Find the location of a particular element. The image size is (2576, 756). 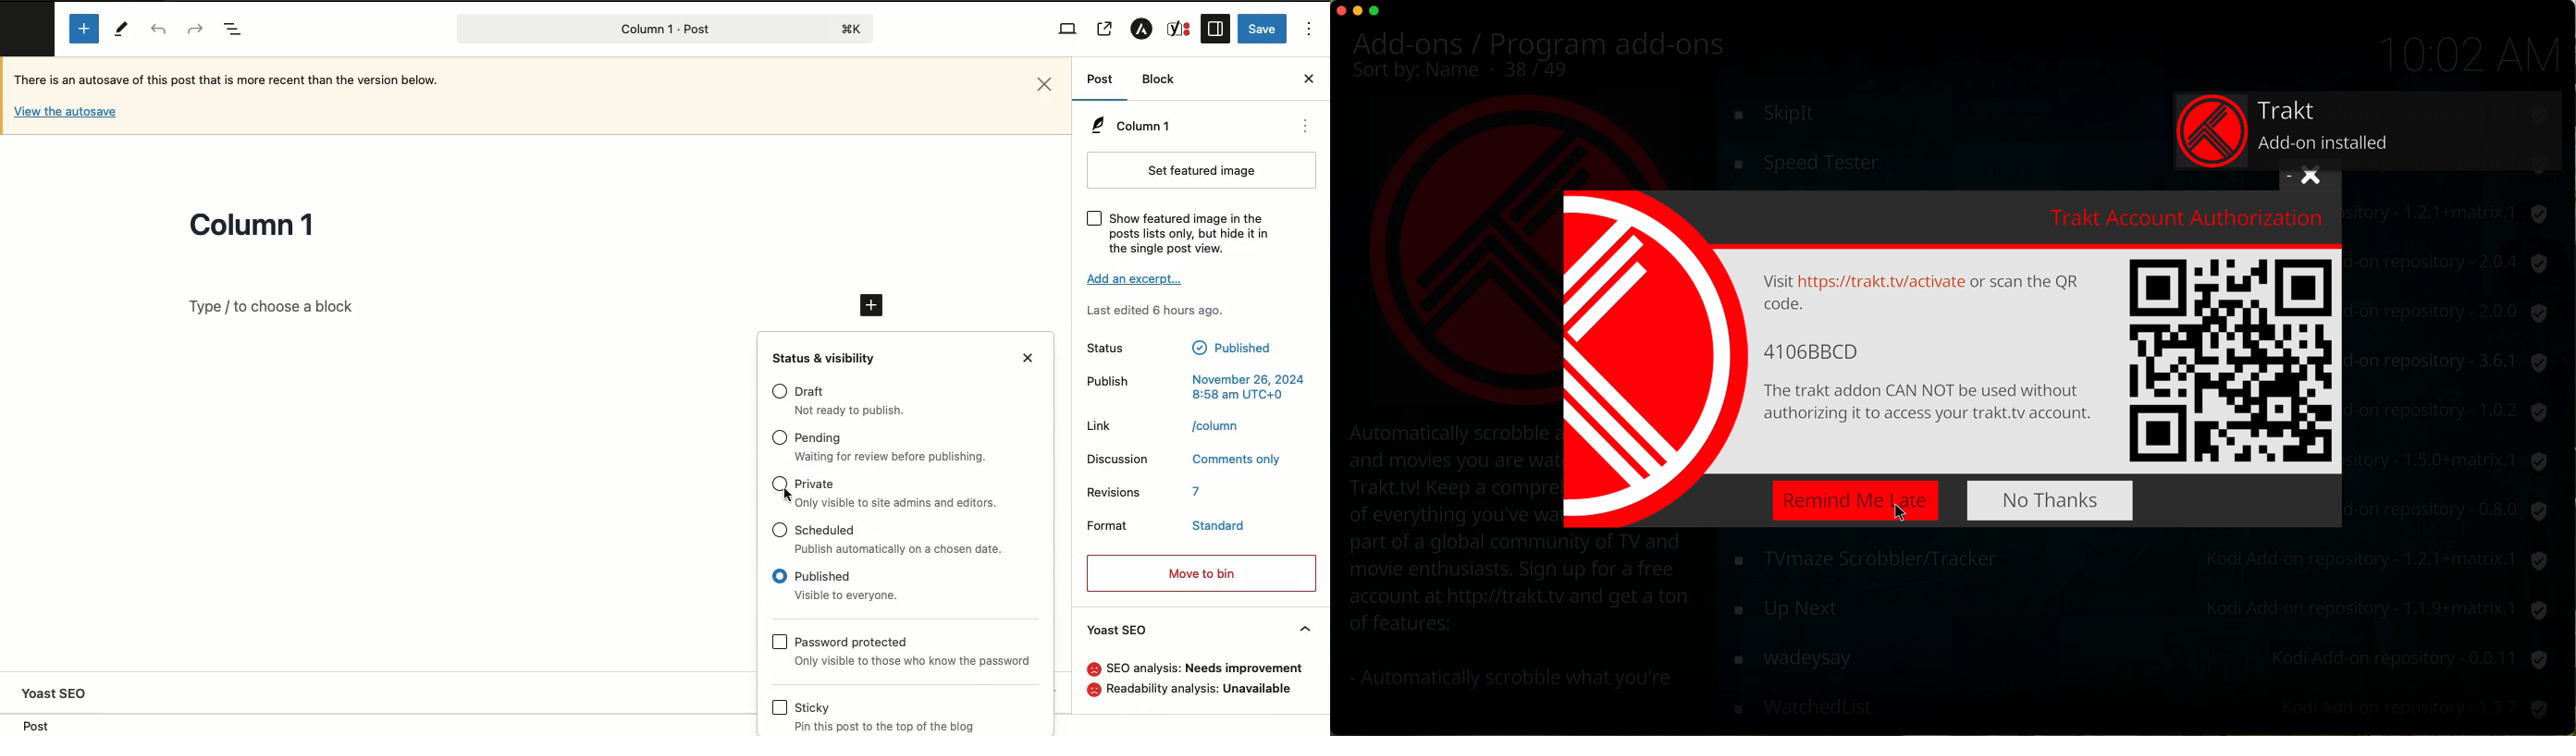

Tools is located at coordinates (124, 31).